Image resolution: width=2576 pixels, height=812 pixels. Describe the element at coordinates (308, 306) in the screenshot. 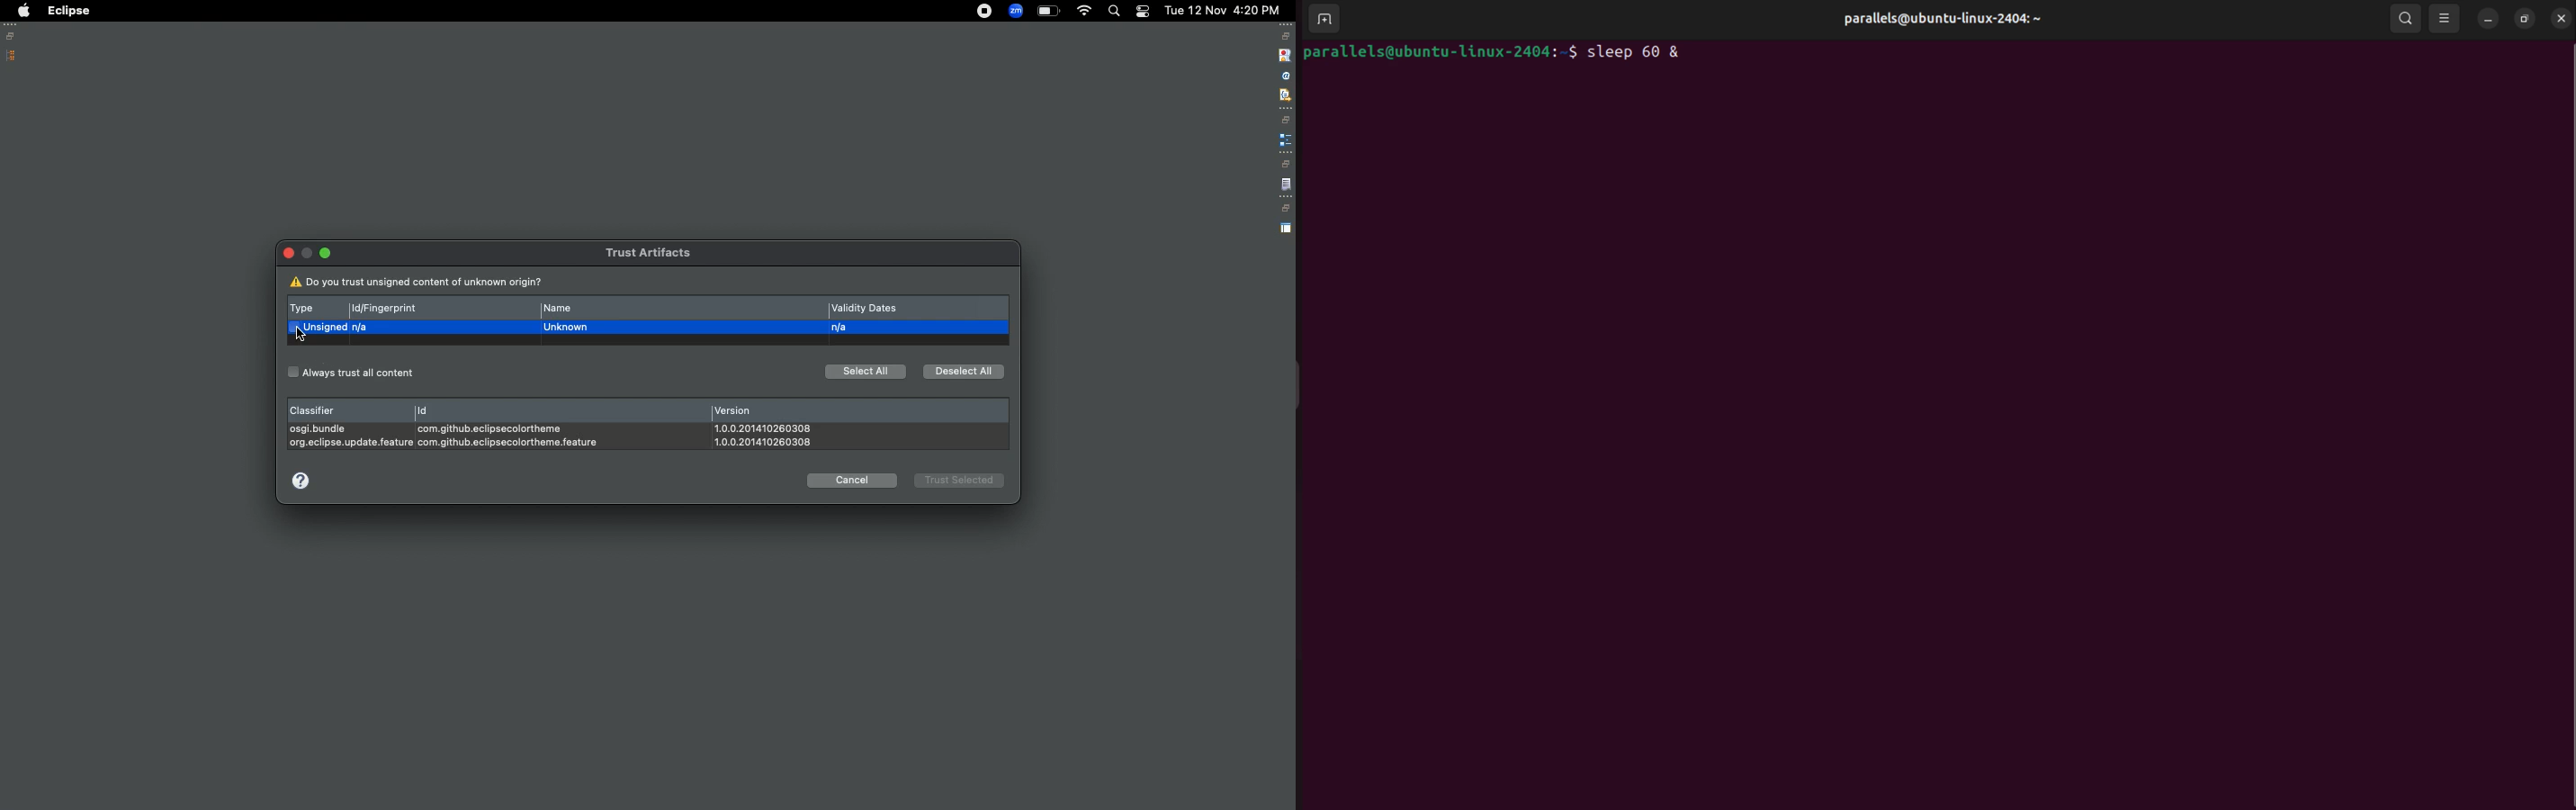

I see `Type` at that location.